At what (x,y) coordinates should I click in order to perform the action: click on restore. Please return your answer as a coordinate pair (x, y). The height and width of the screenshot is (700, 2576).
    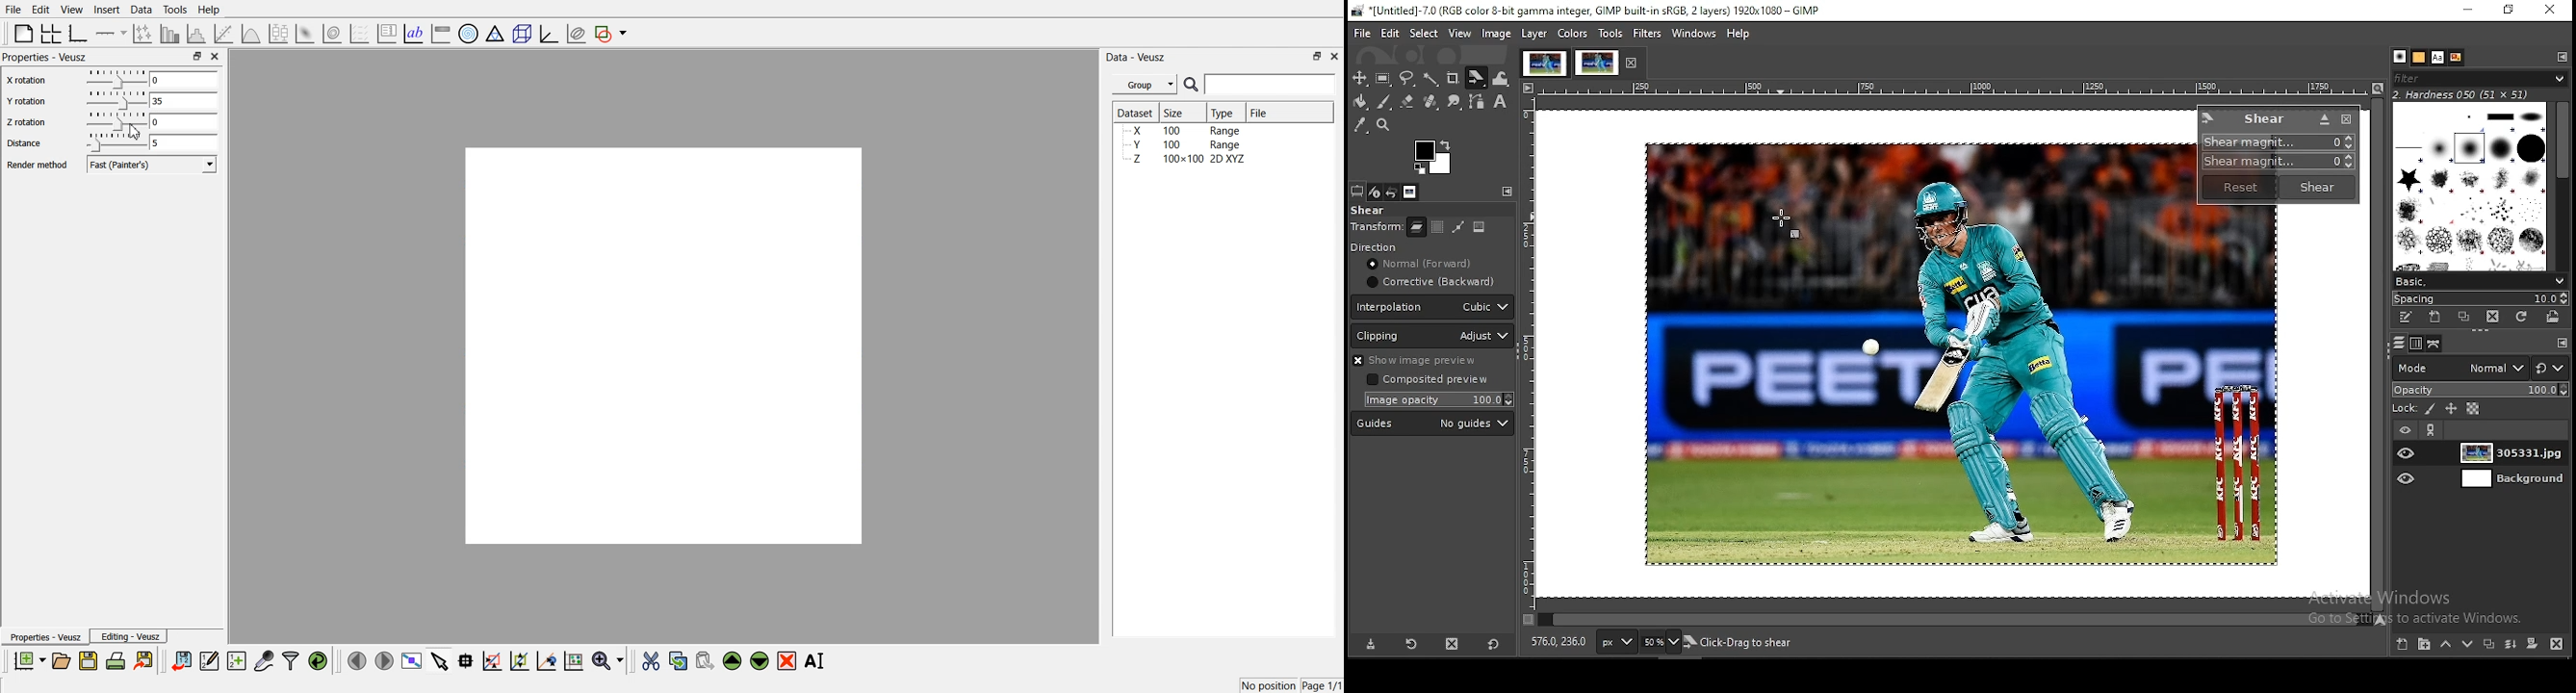
    Looking at the image, I should click on (2510, 12).